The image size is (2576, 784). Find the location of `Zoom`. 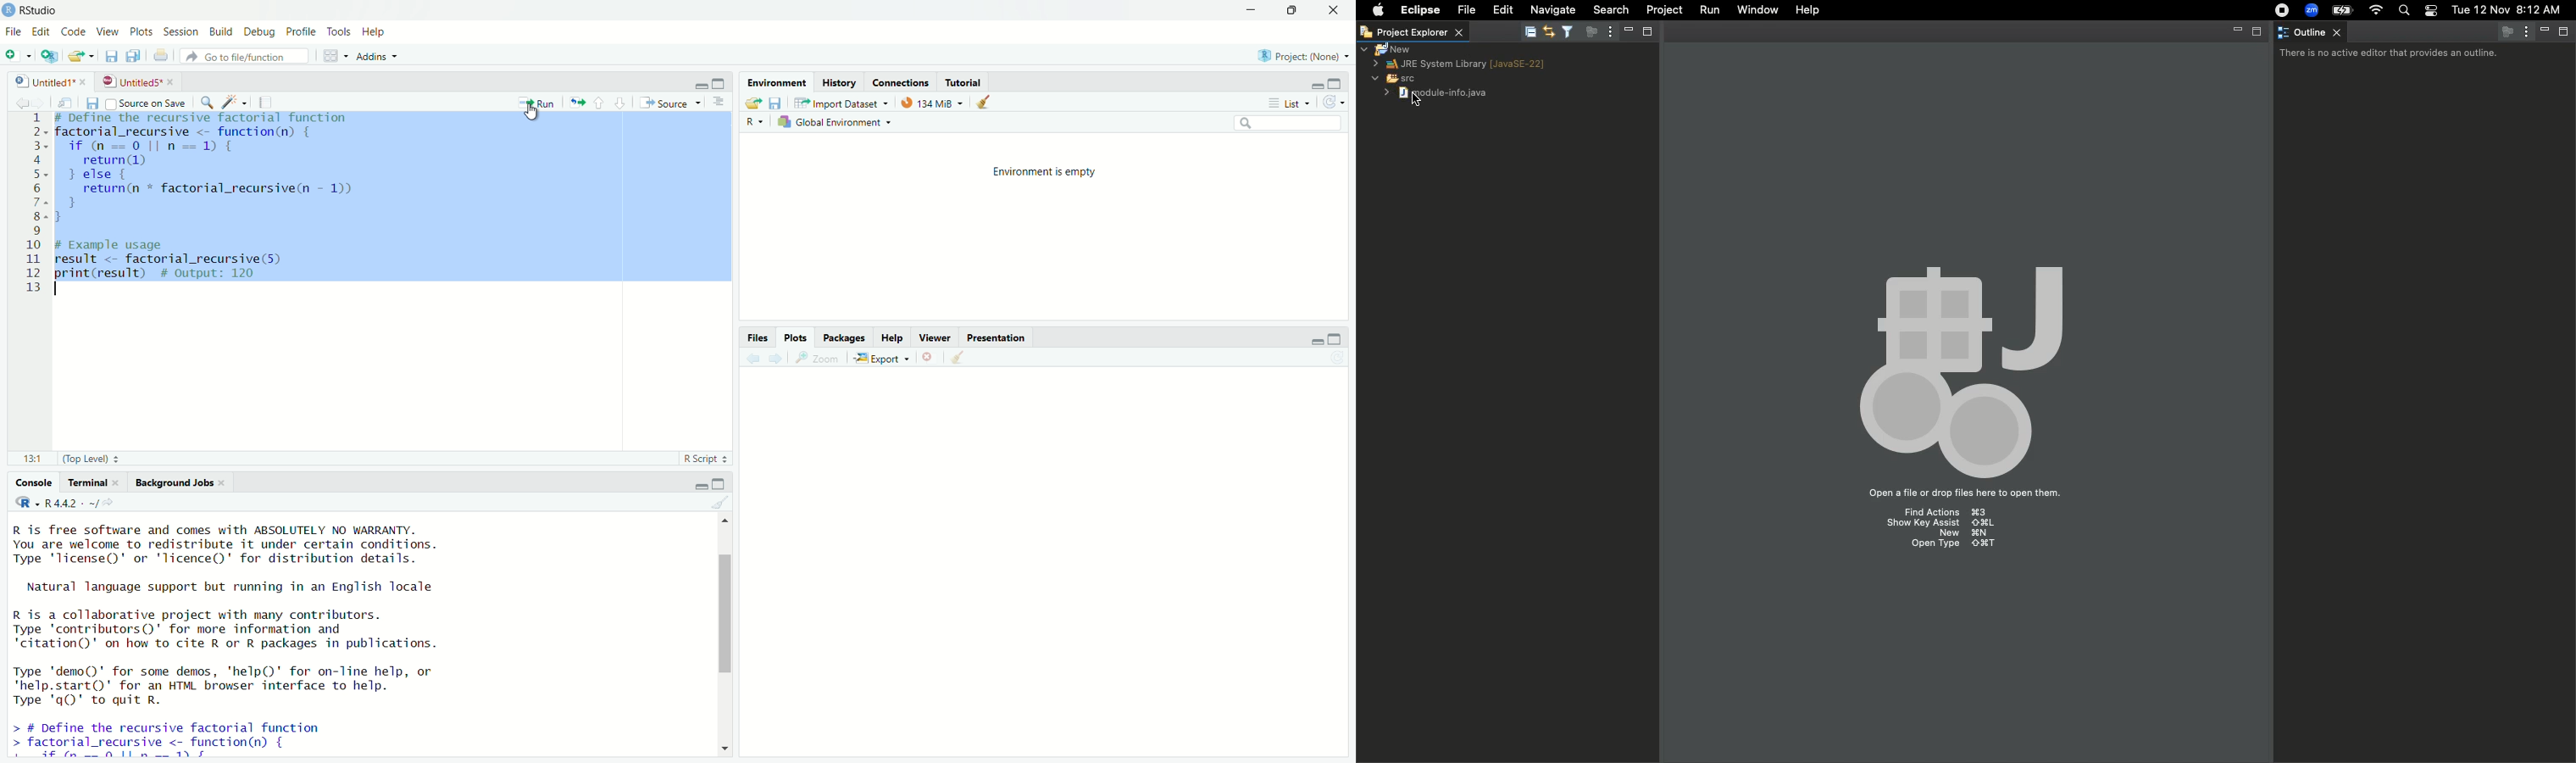

Zoom is located at coordinates (820, 357).